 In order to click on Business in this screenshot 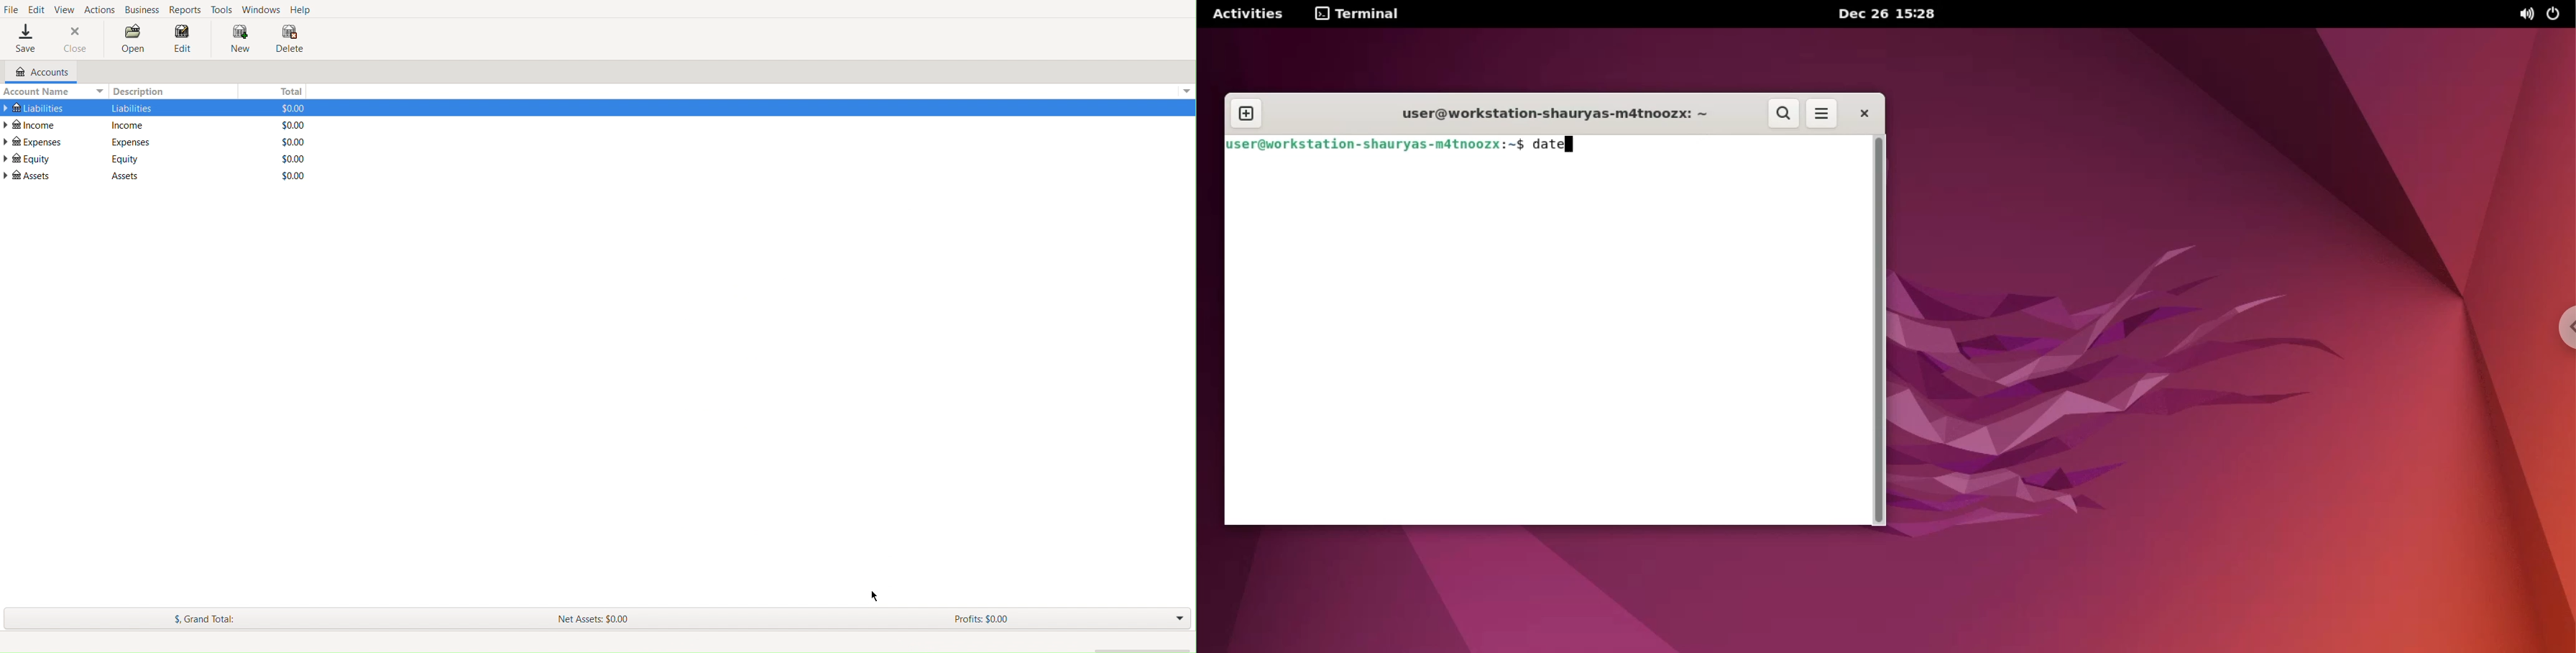, I will do `click(142, 10)`.